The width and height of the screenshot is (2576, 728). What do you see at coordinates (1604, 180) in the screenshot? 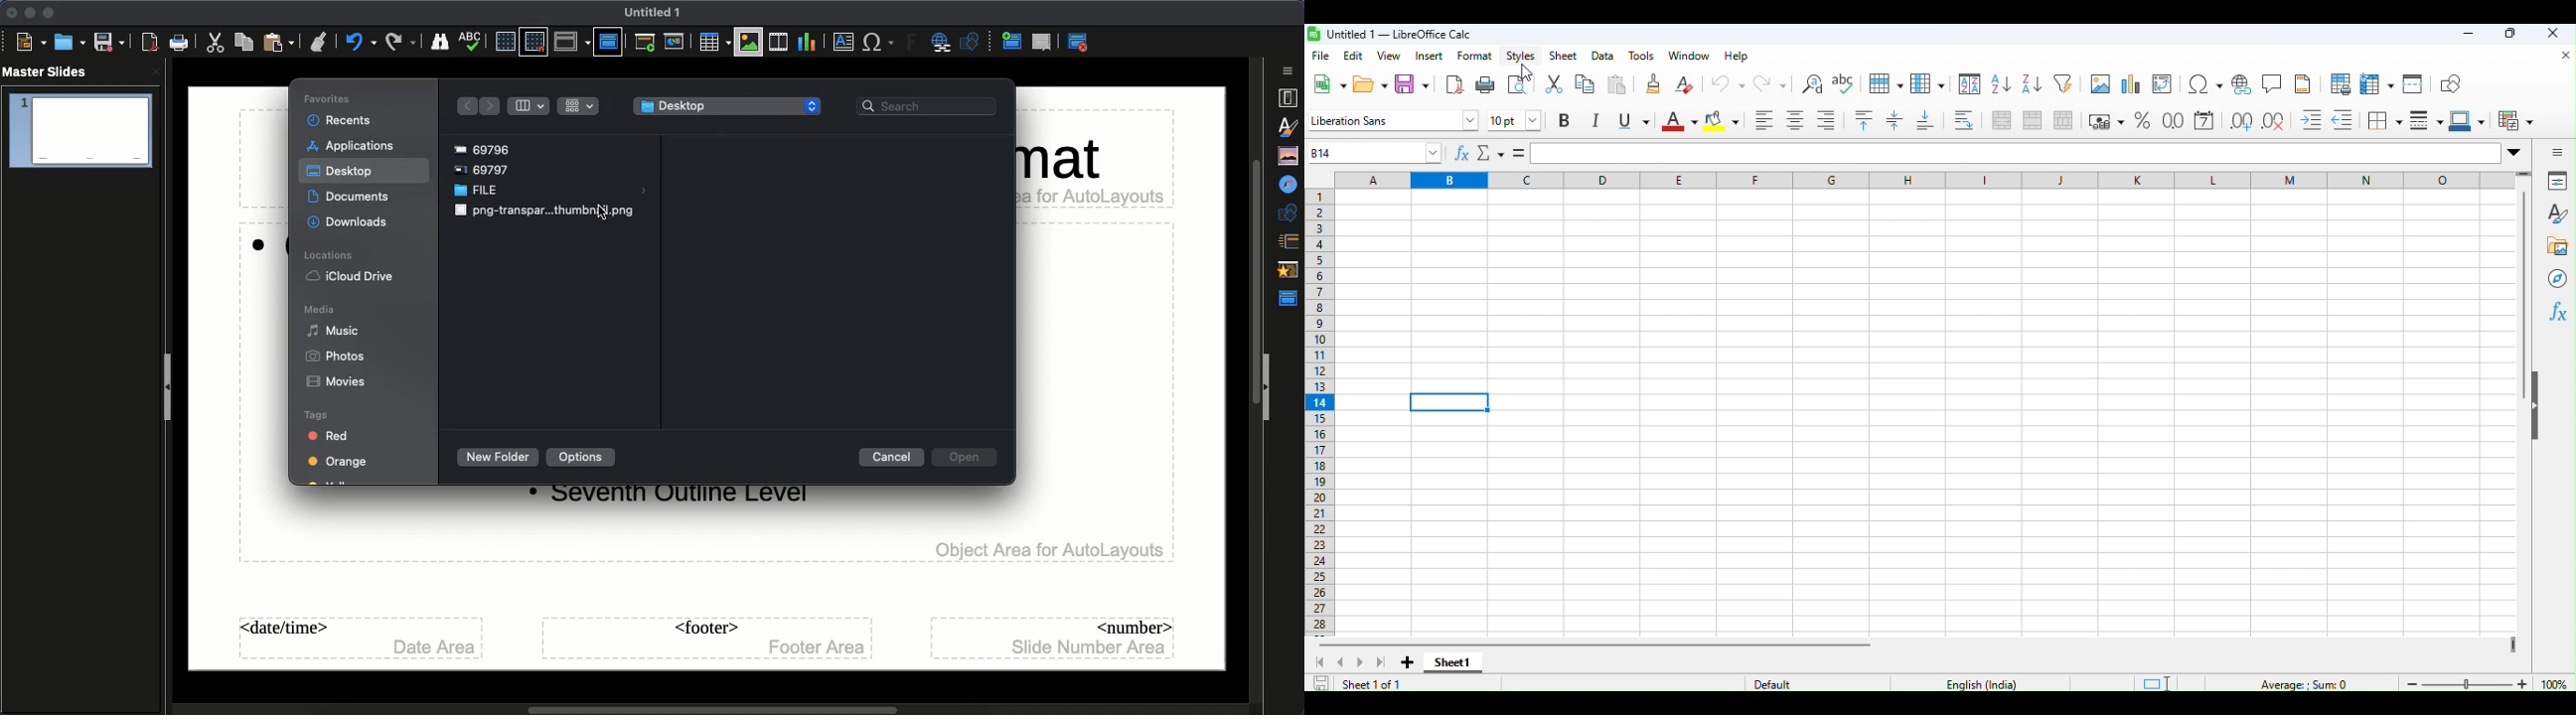
I see `d` at bounding box center [1604, 180].